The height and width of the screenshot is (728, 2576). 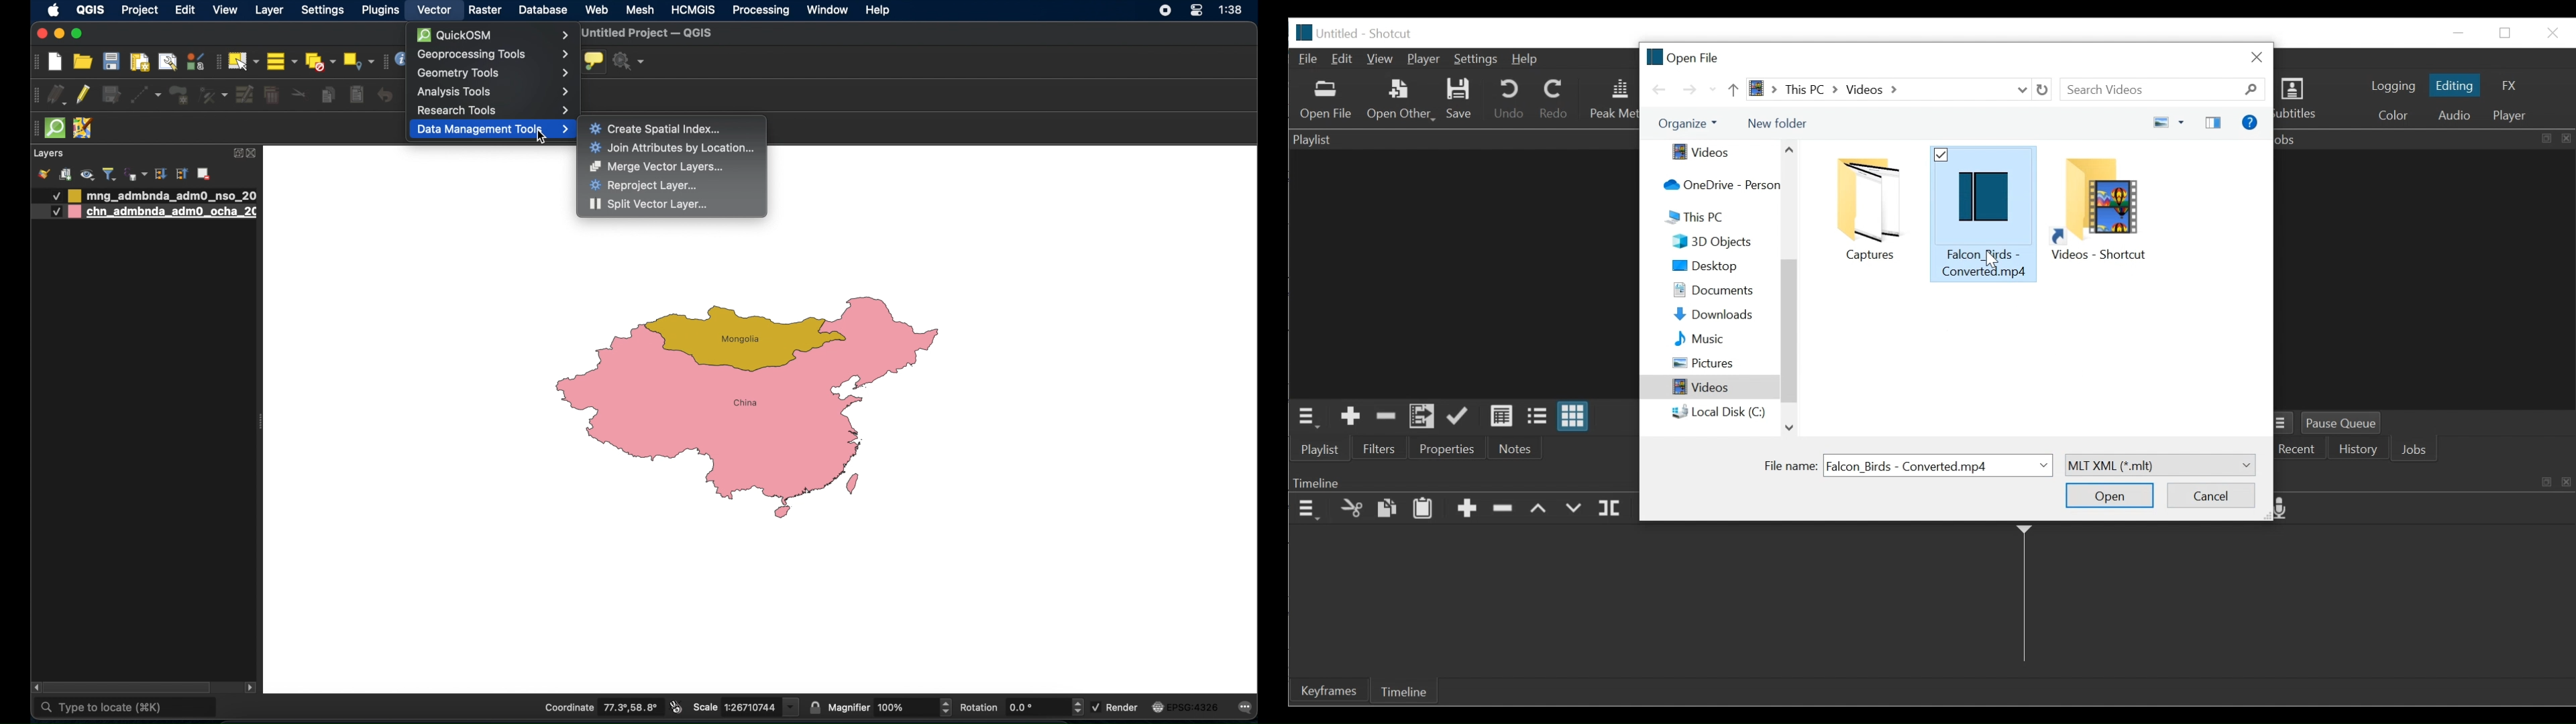 What do you see at coordinates (879, 10) in the screenshot?
I see `help` at bounding box center [879, 10].